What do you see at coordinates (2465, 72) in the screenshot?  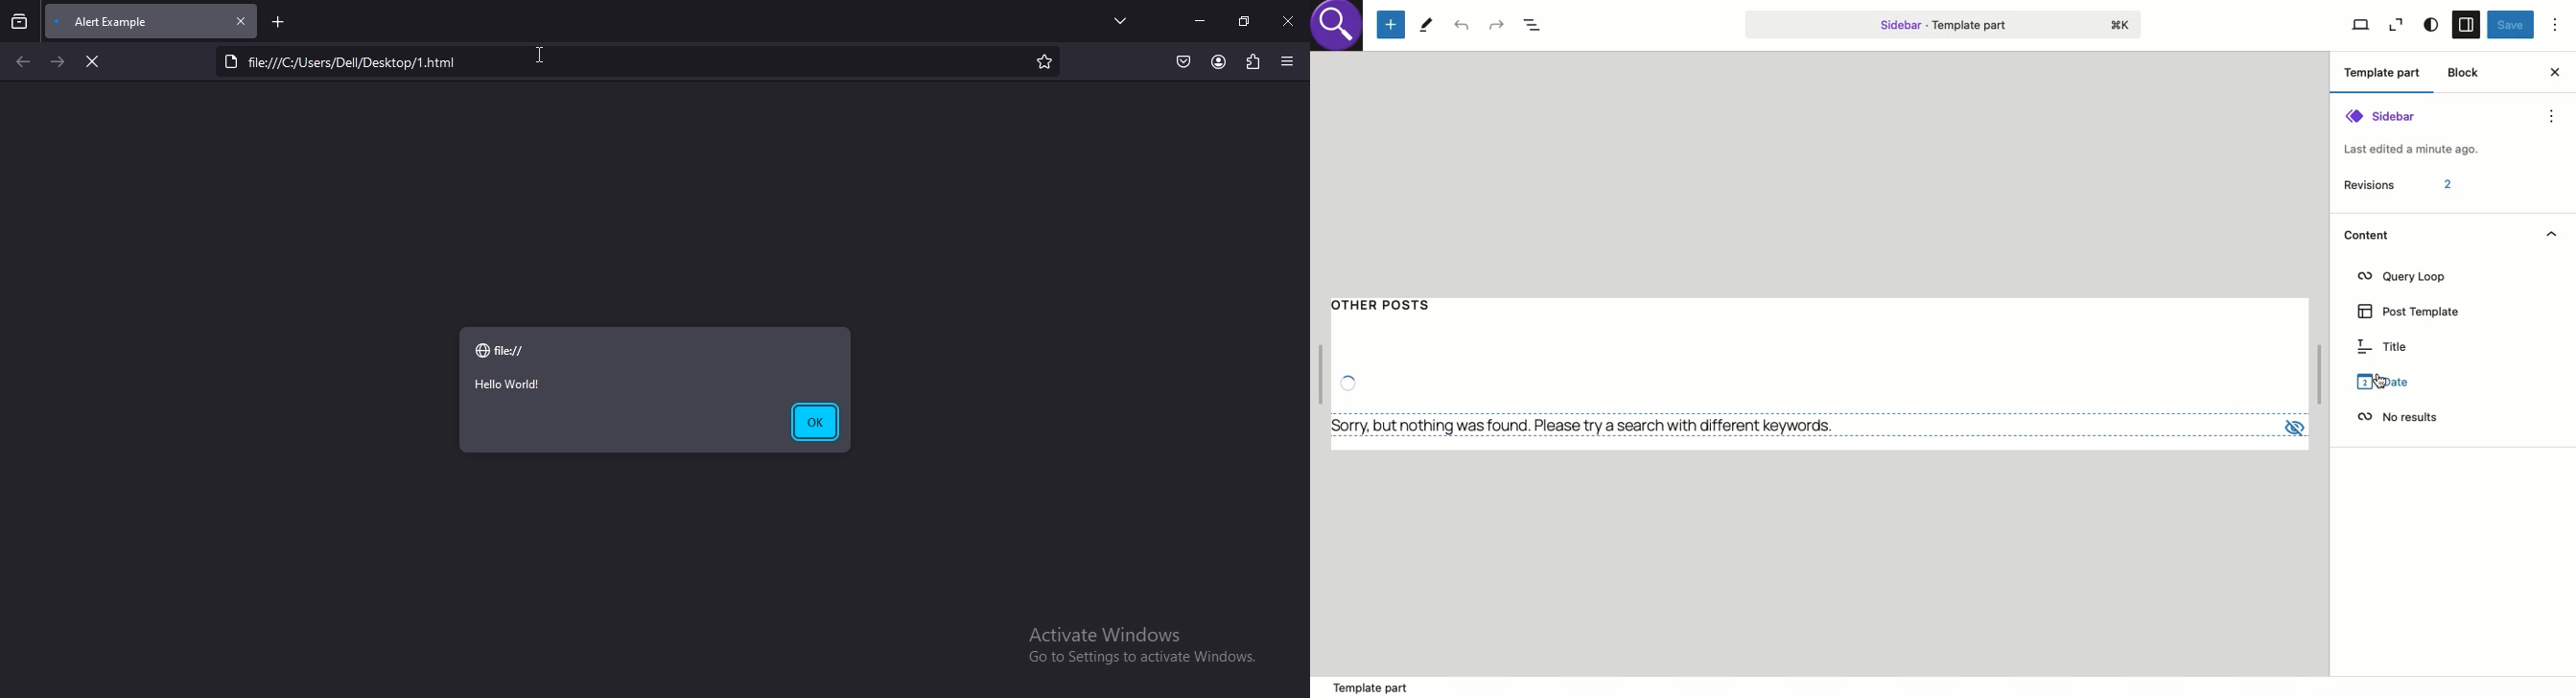 I see `Block ` at bounding box center [2465, 72].